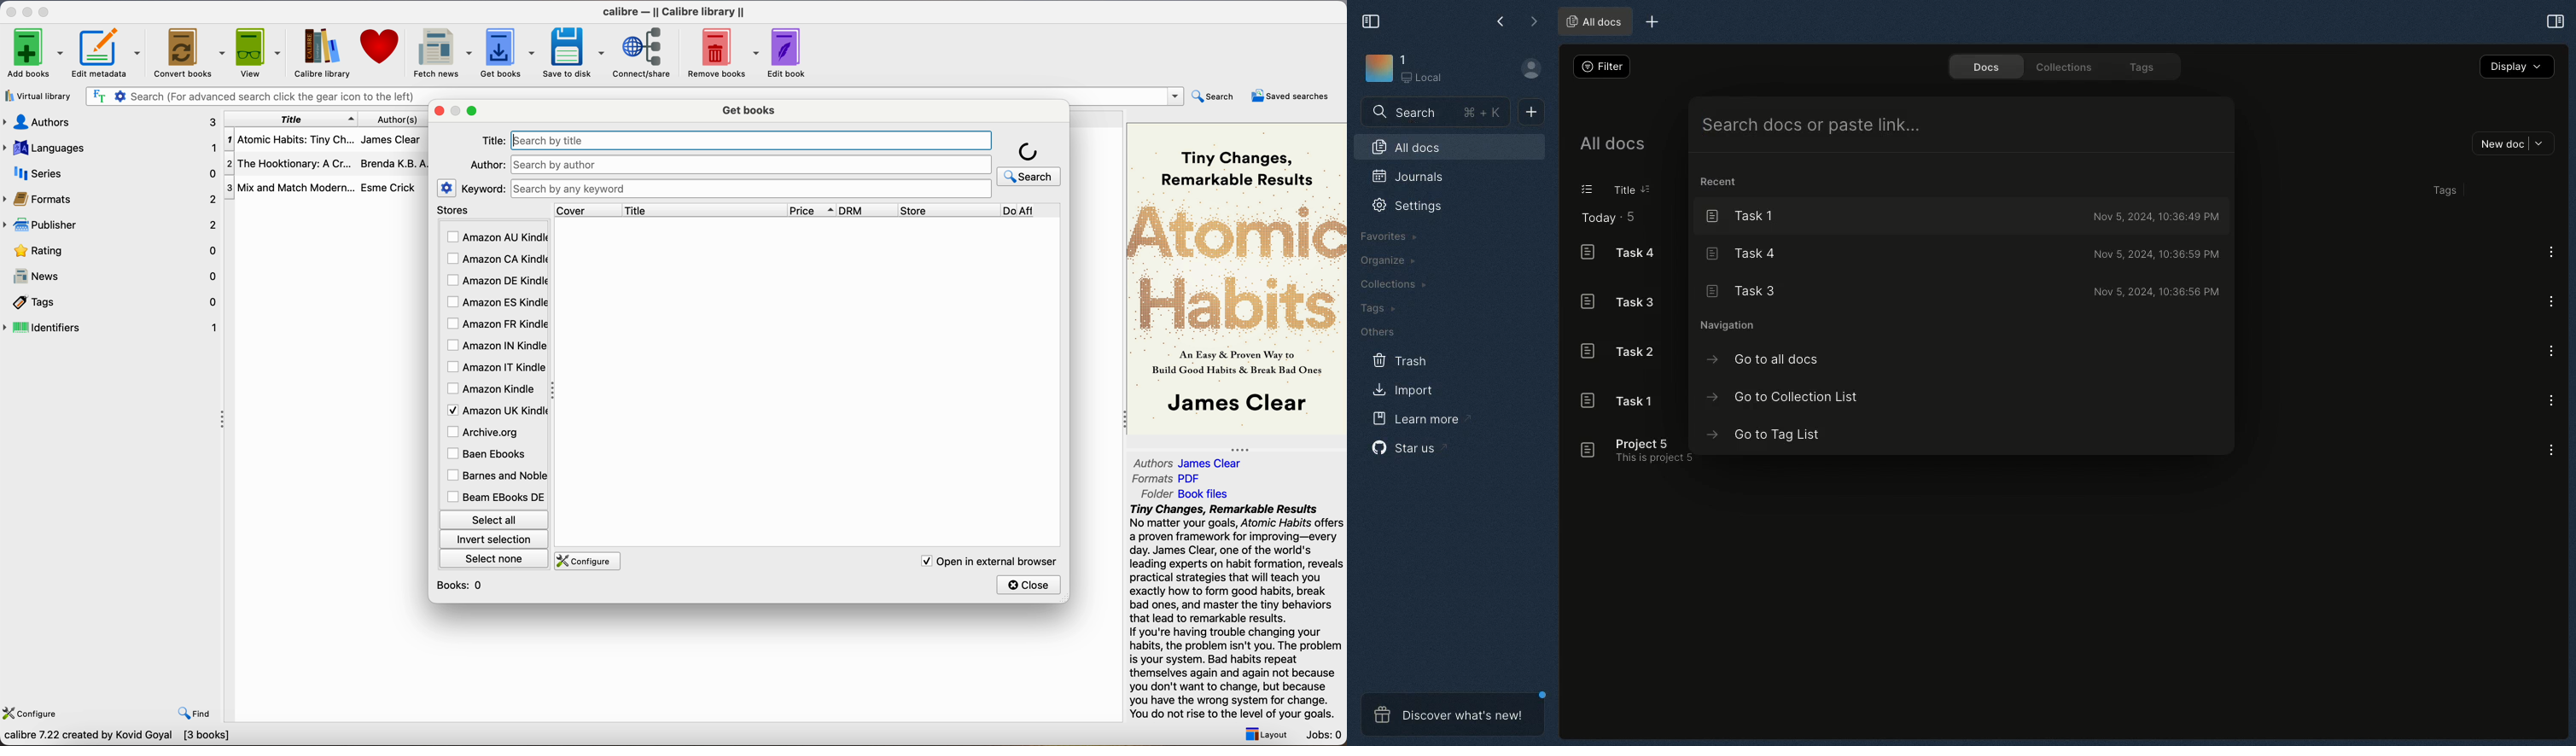 Image resolution: width=2576 pixels, height=756 pixels. I want to click on news, so click(113, 278).